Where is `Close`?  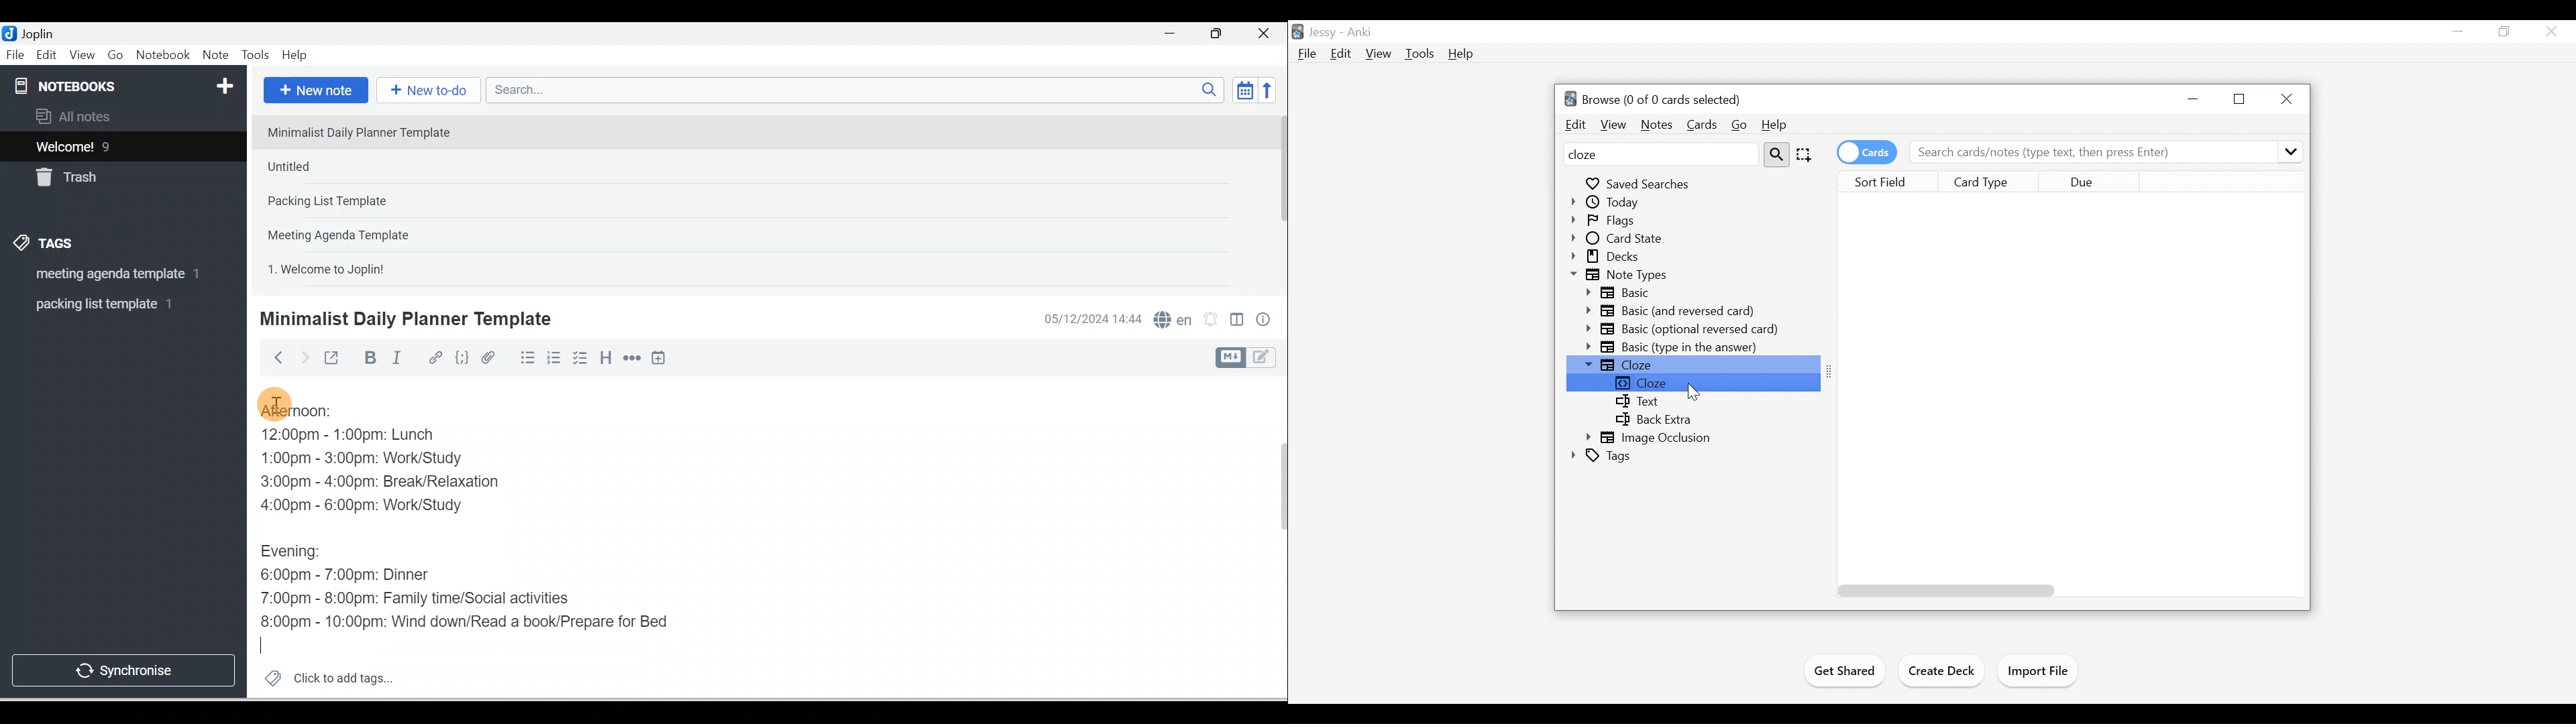 Close is located at coordinates (2553, 32).